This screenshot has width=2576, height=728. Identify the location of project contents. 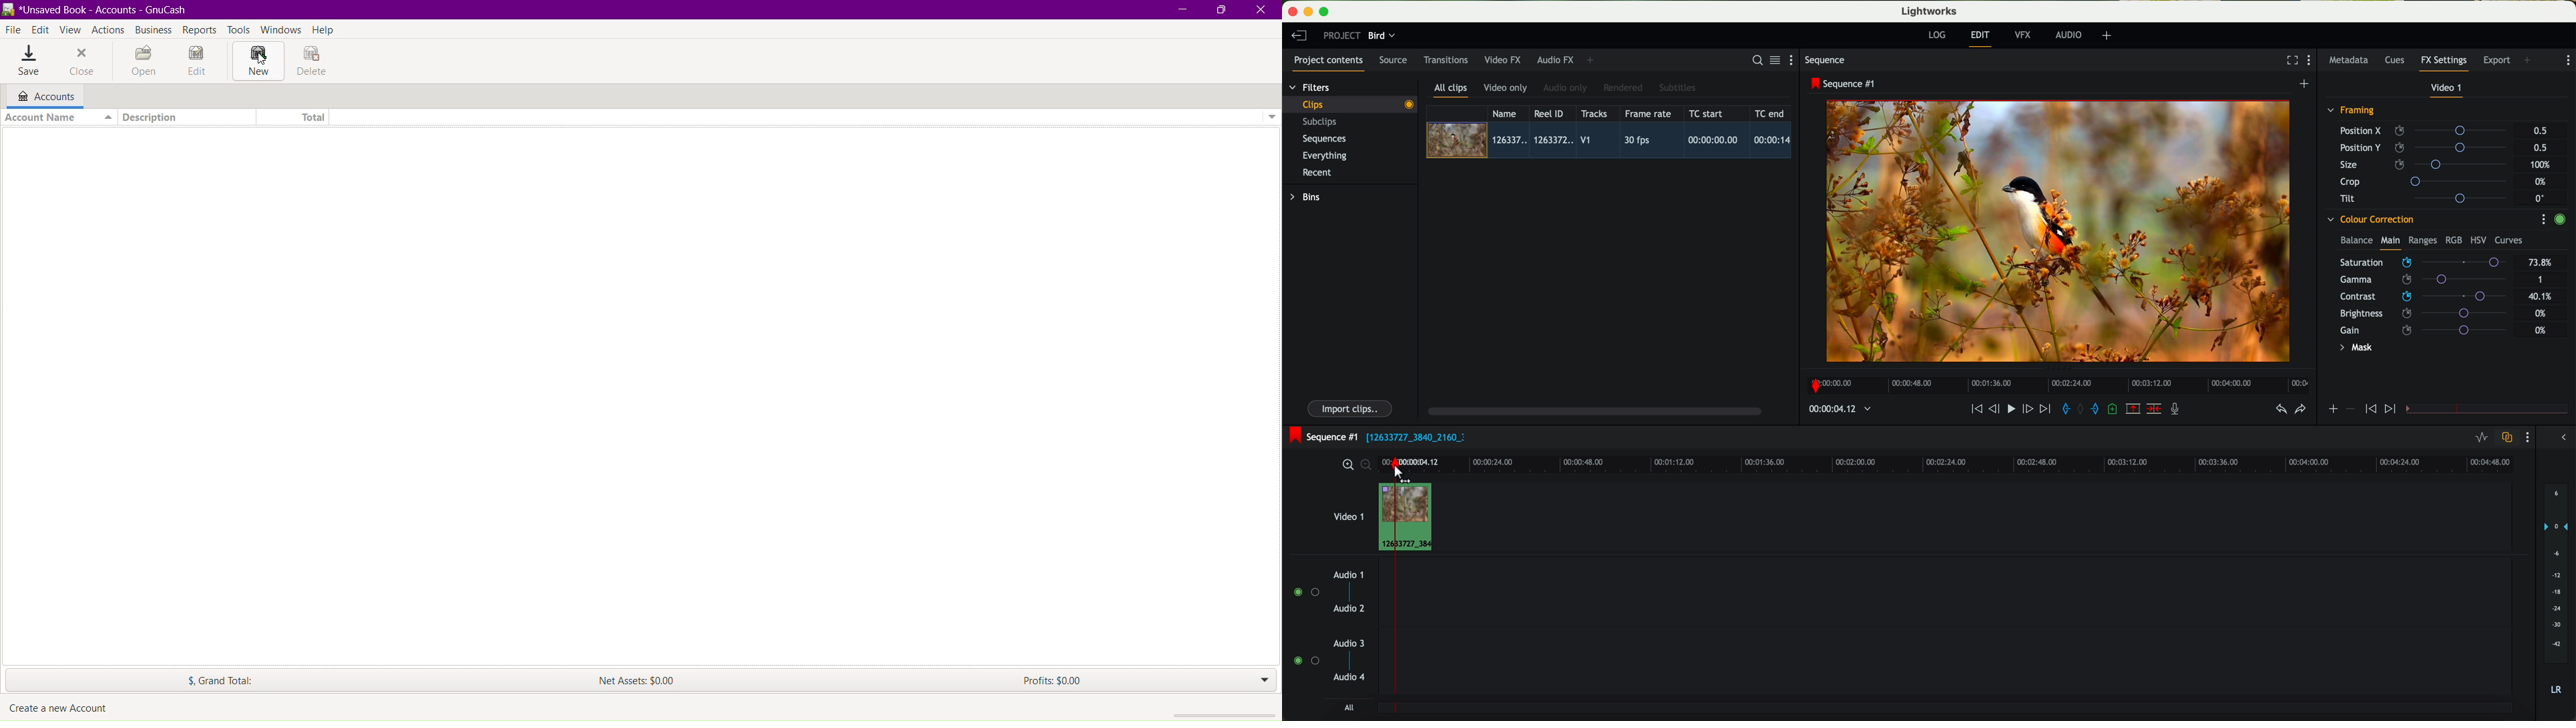
(1329, 64).